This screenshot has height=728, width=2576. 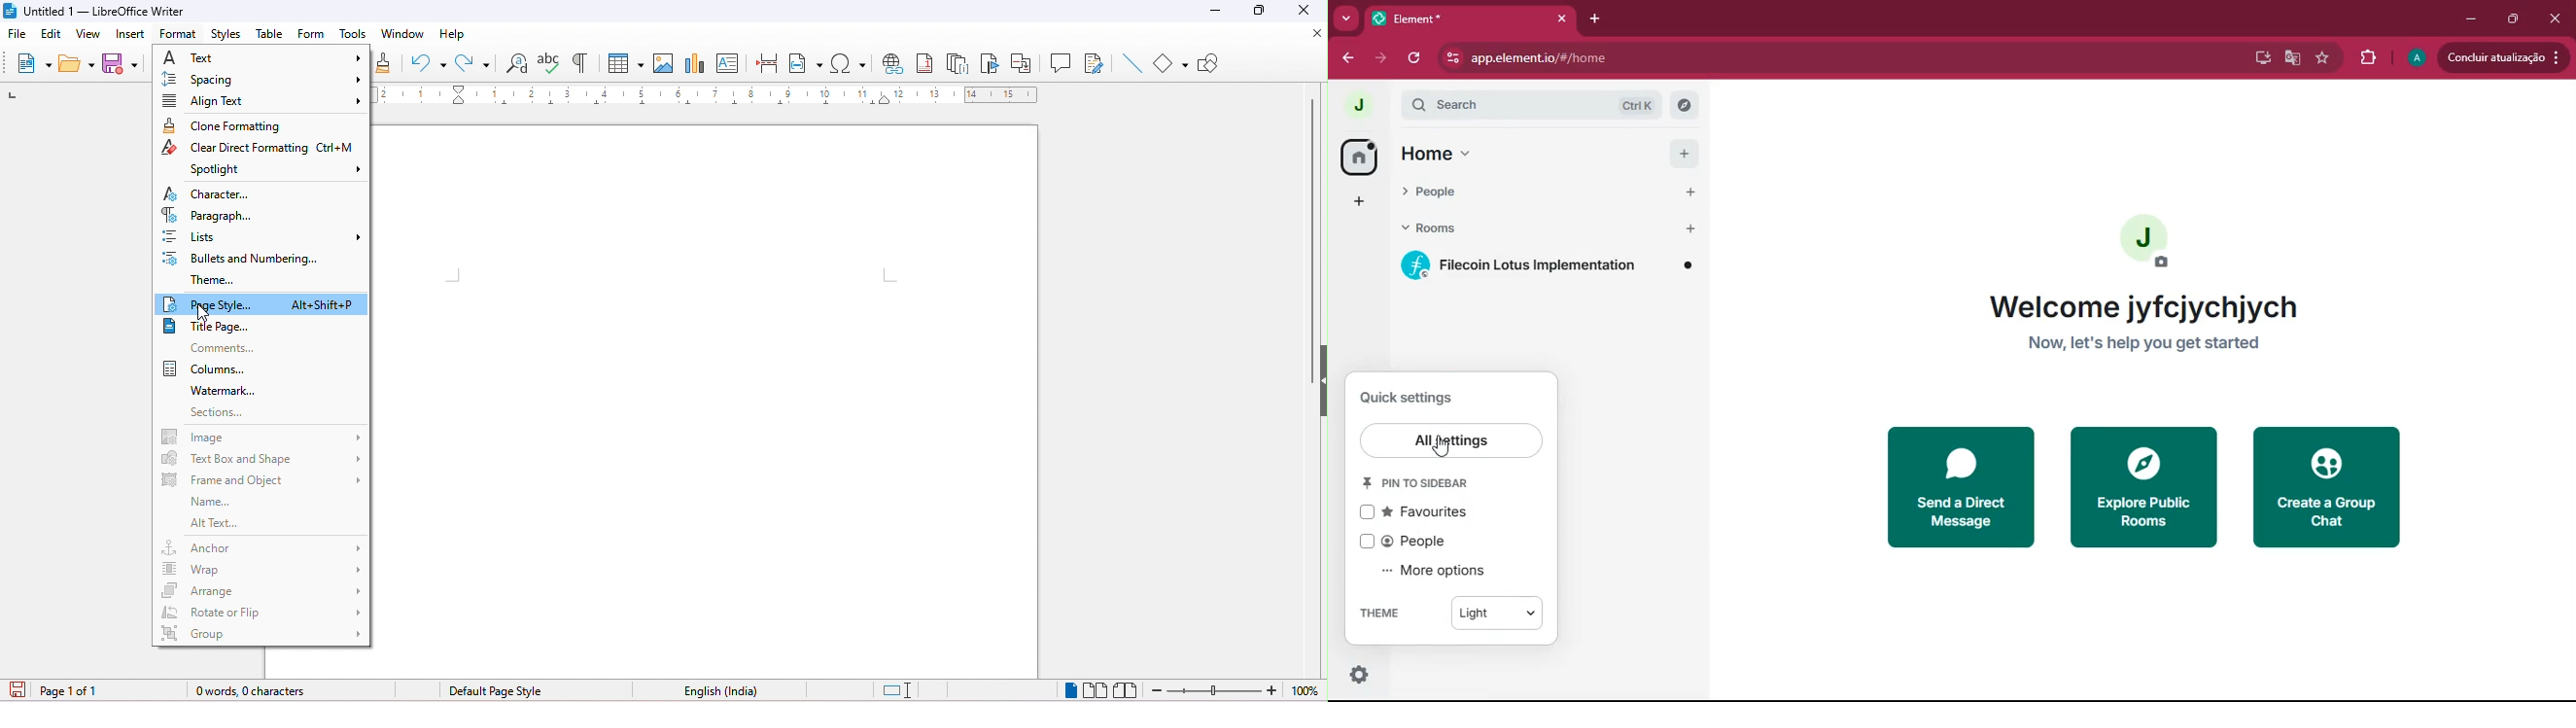 What do you see at coordinates (1026, 62) in the screenshot?
I see `cross reference` at bounding box center [1026, 62].